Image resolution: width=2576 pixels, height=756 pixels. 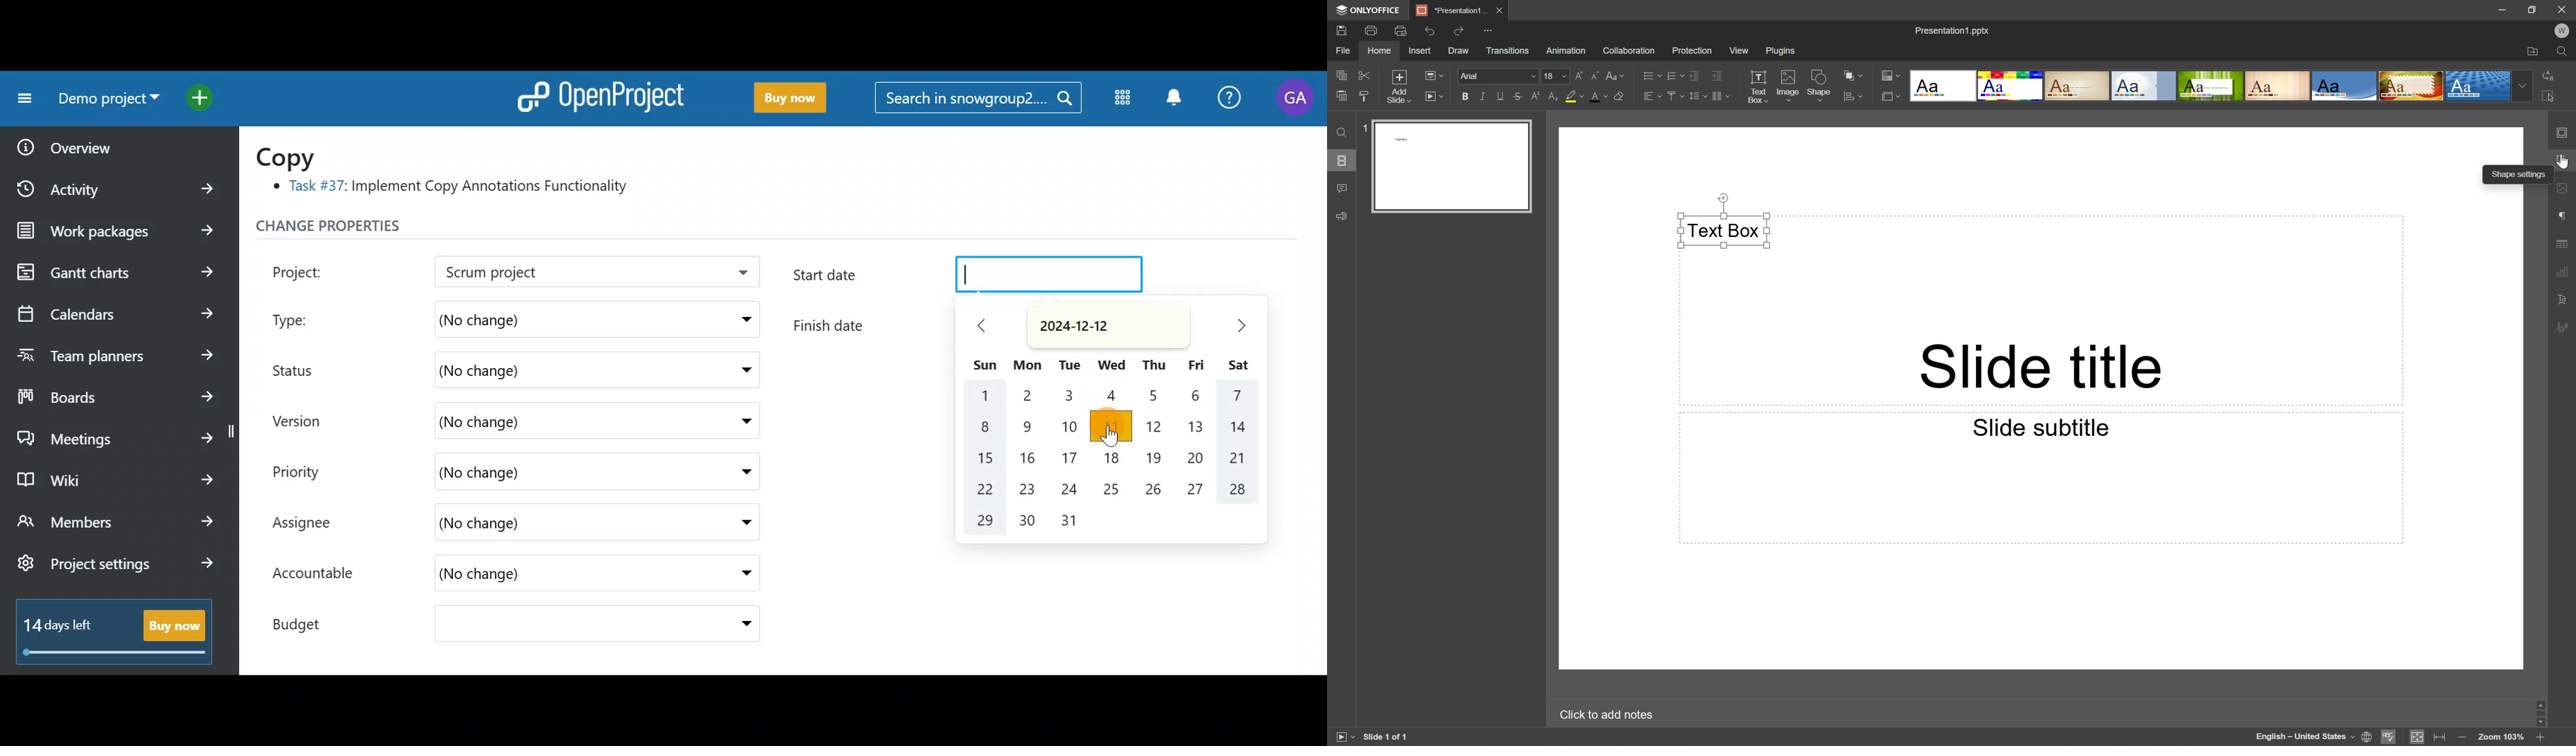 I want to click on Select All, so click(x=2549, y=95).